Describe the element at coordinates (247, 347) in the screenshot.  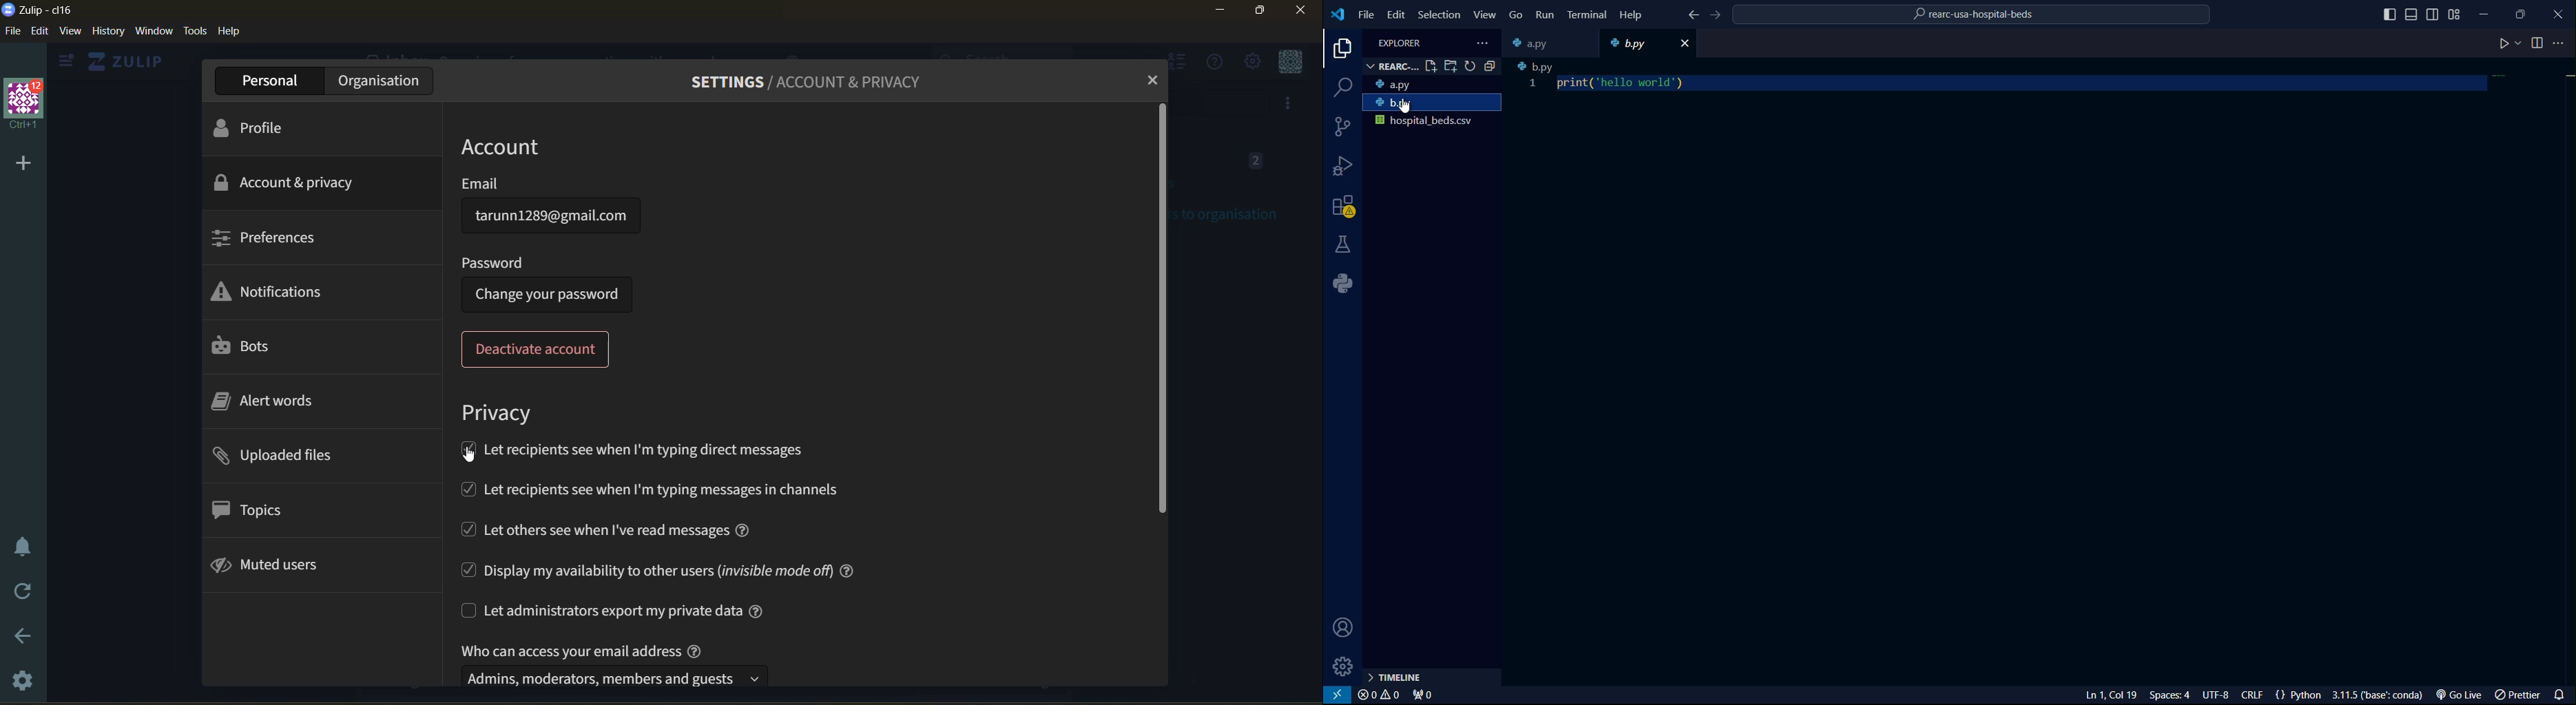
I see `bots` at that location.